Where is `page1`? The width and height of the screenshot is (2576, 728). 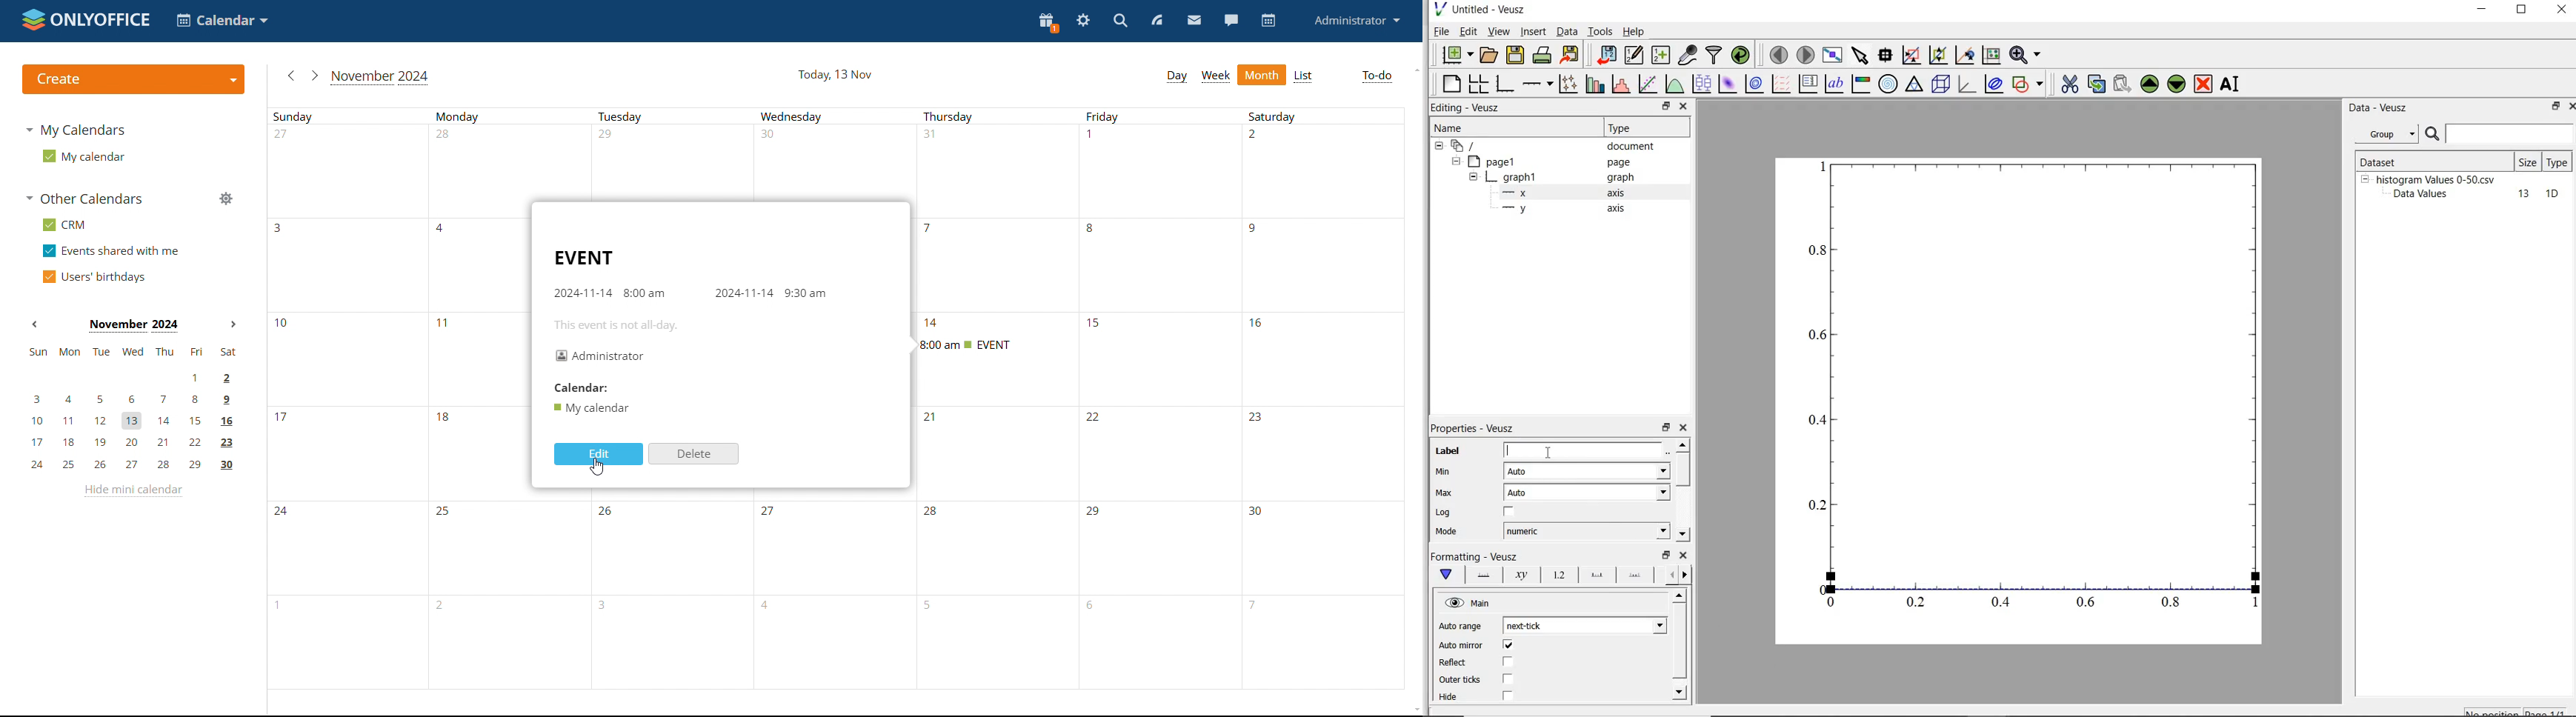
page1 is located at coordinates (1495, 163).